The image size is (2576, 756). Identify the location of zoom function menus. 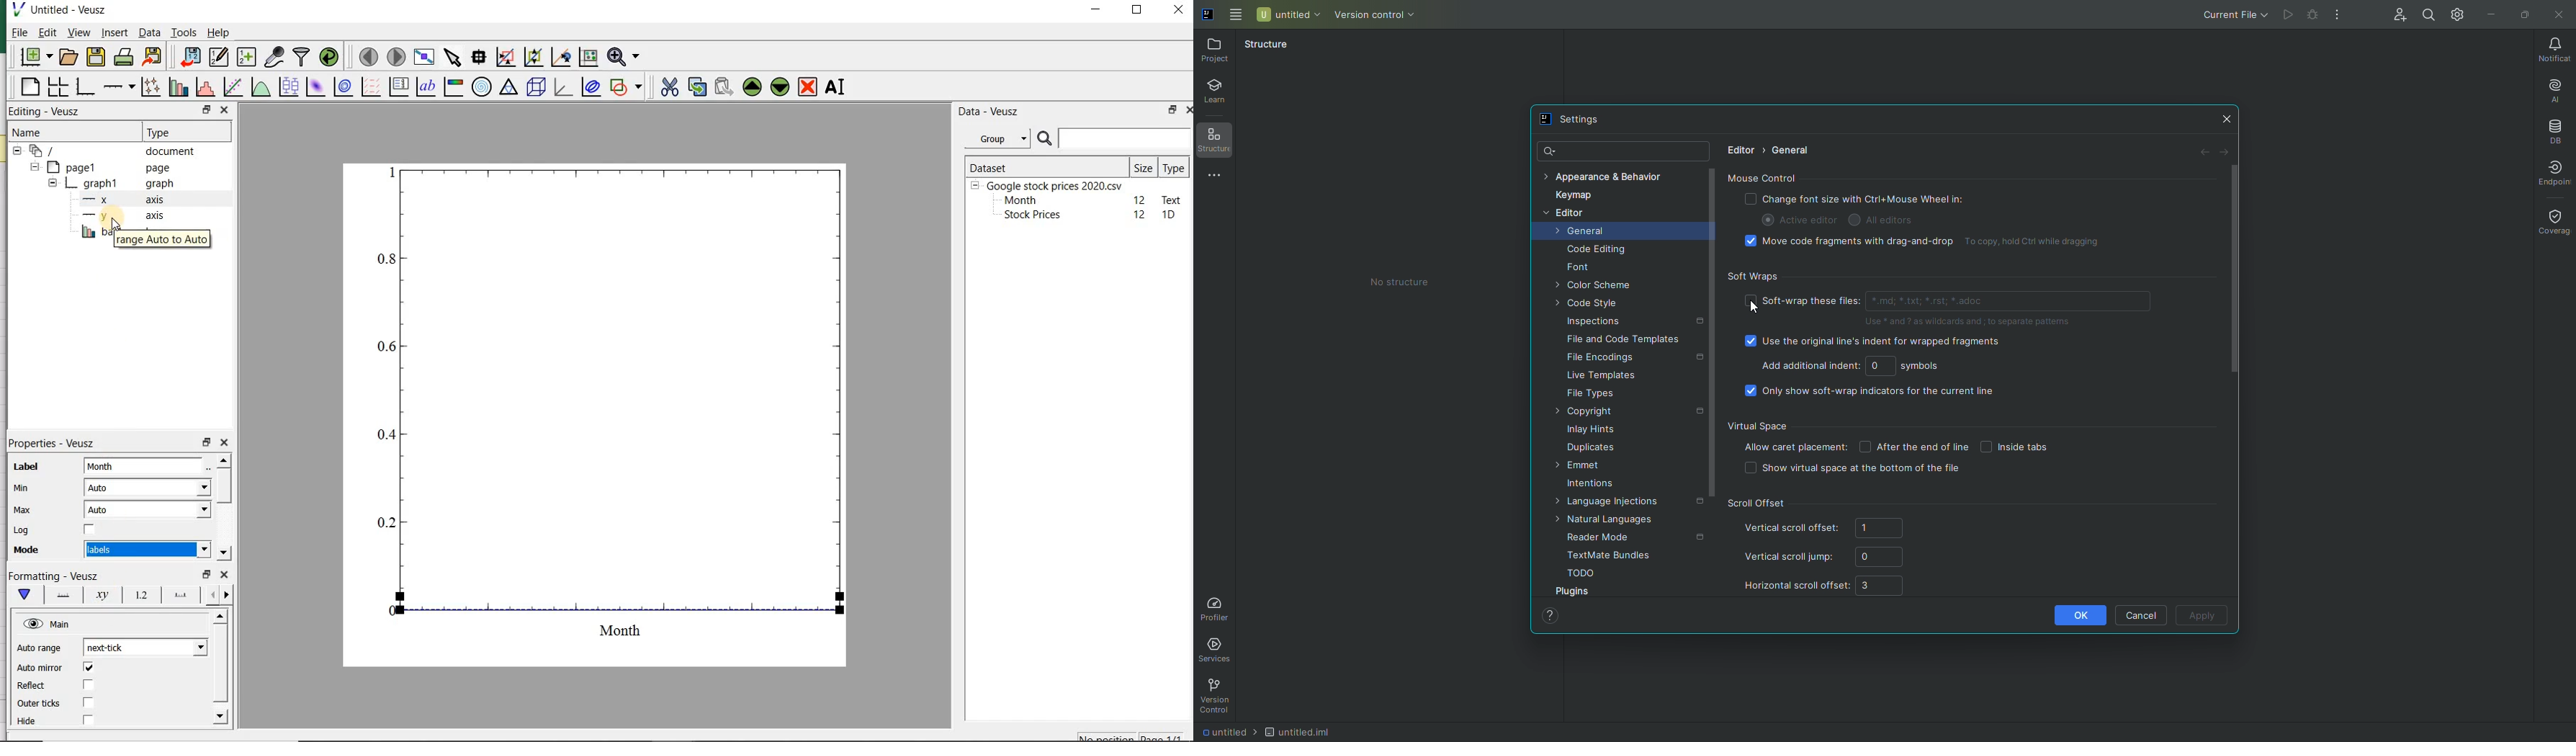
(626, 58).